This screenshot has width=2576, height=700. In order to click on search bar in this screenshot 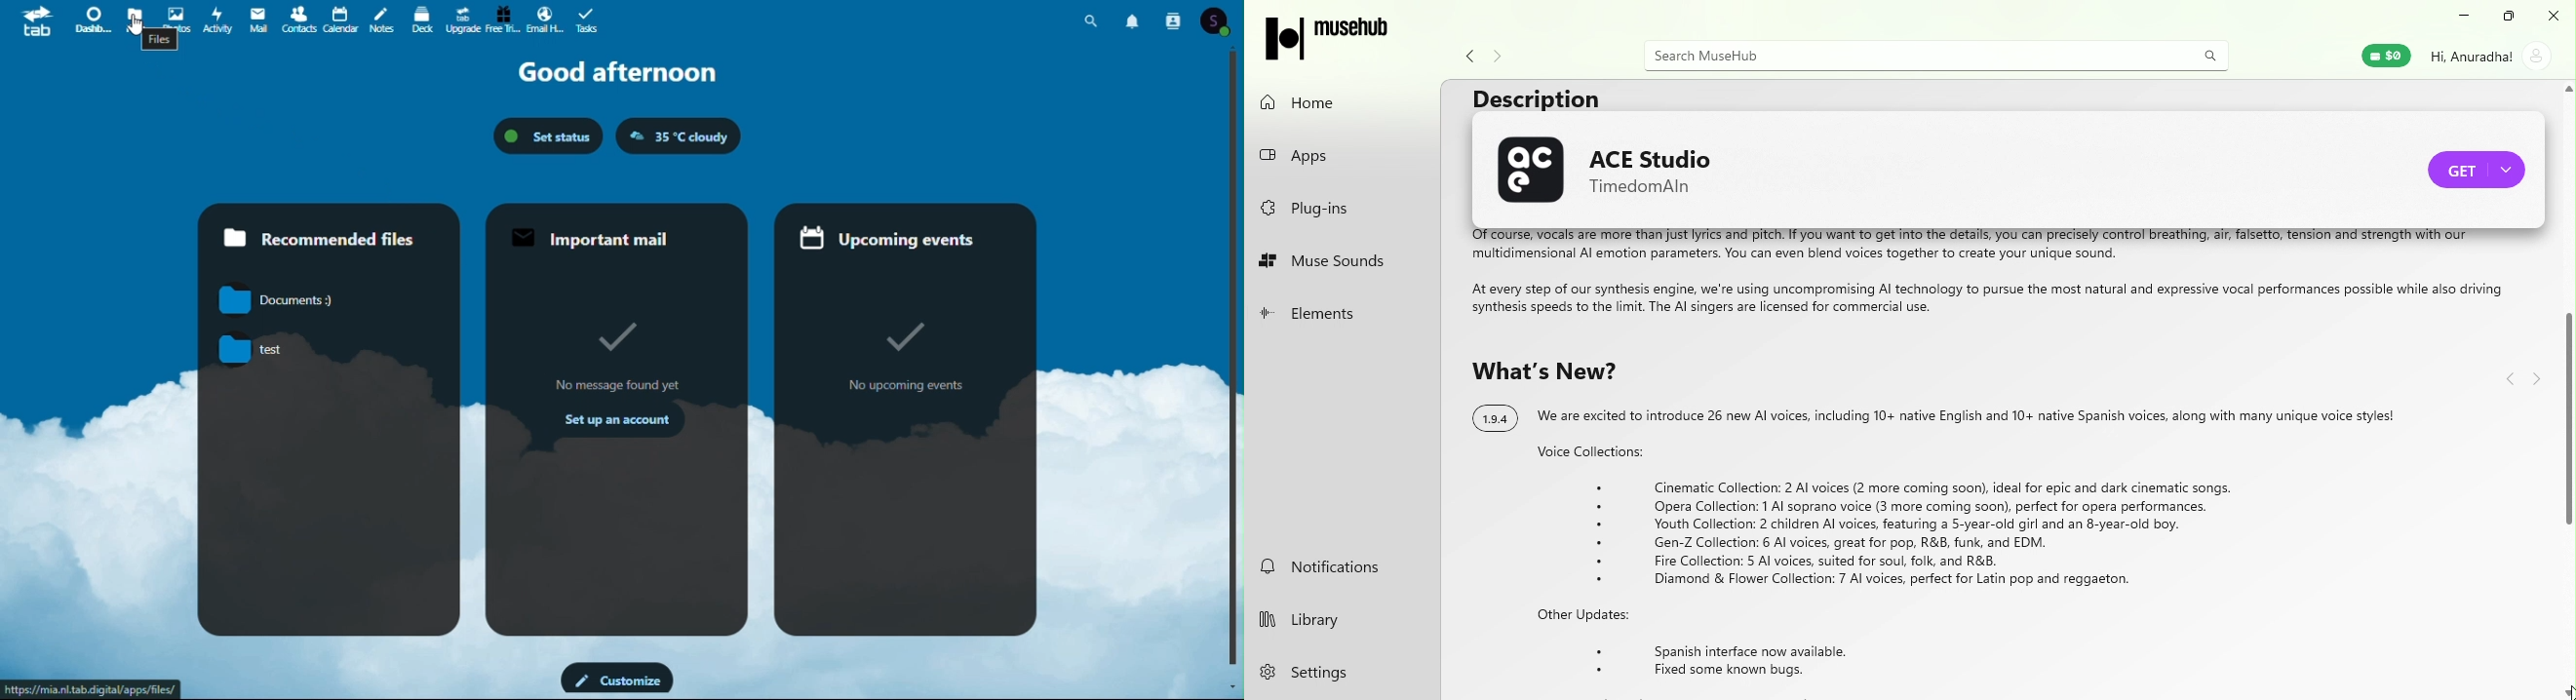, I will do `click(1909, 55)`.